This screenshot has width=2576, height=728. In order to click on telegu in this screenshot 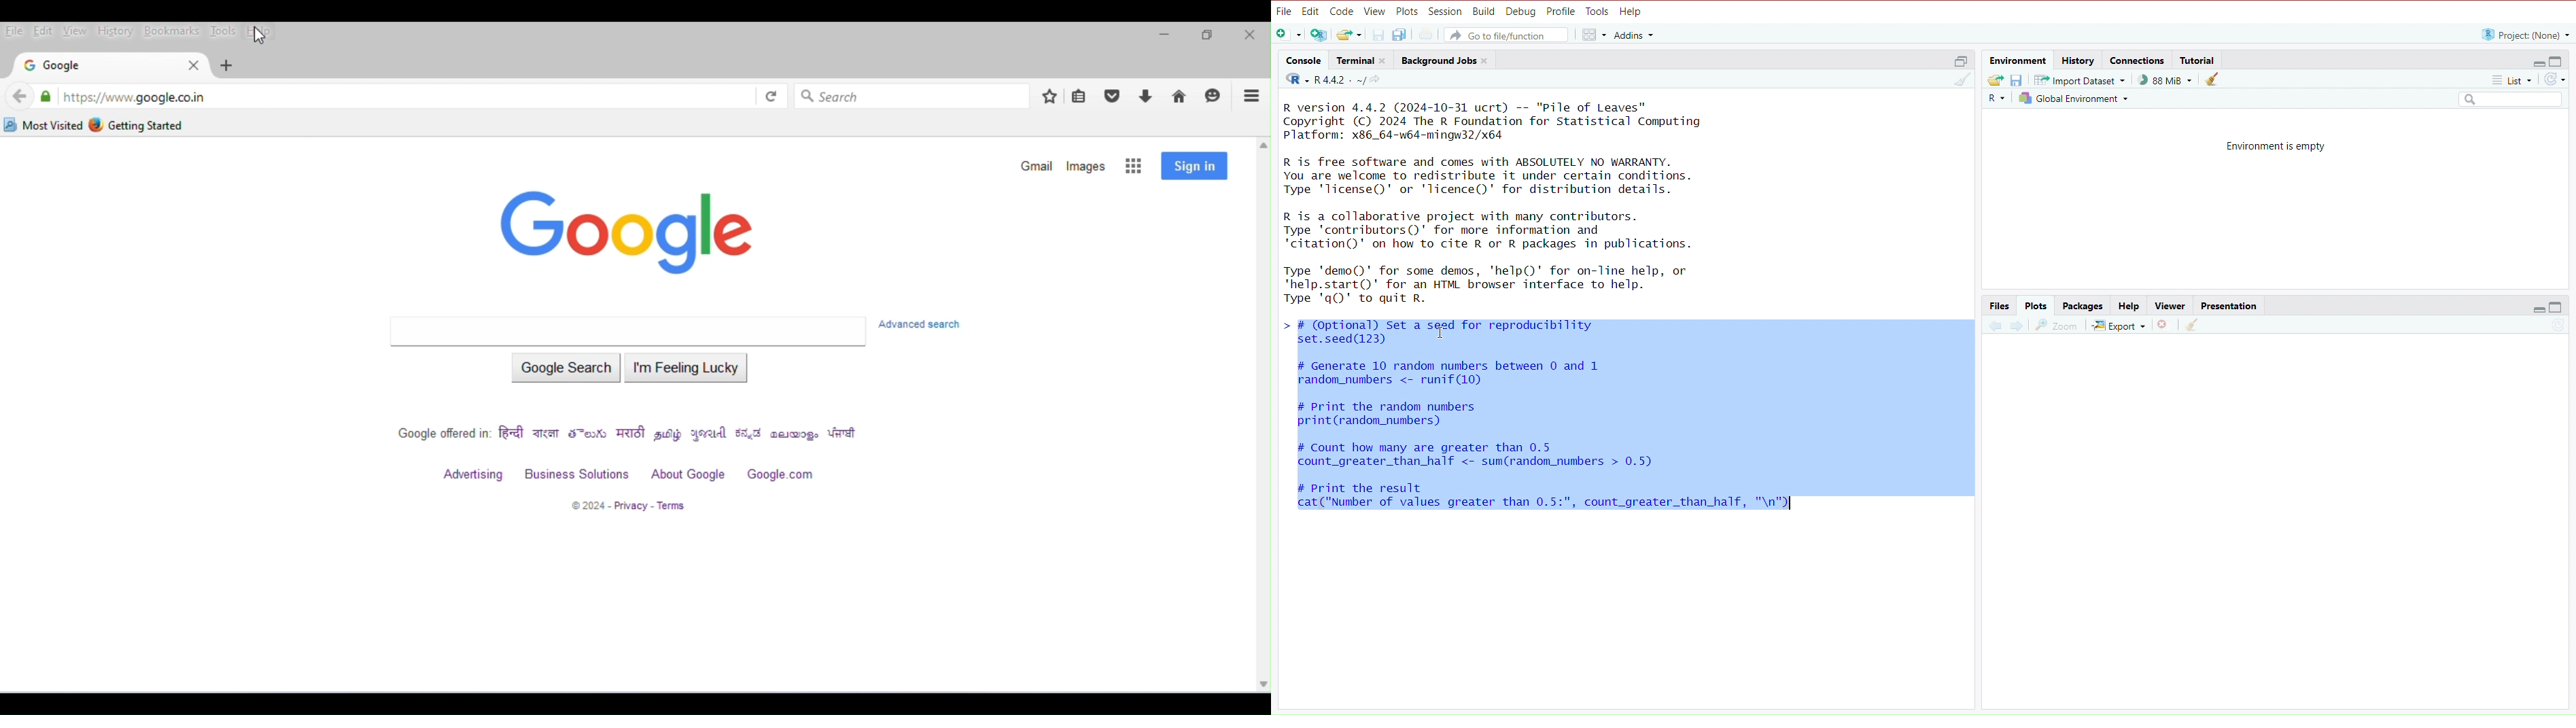, I will do `click(589, 434)`.